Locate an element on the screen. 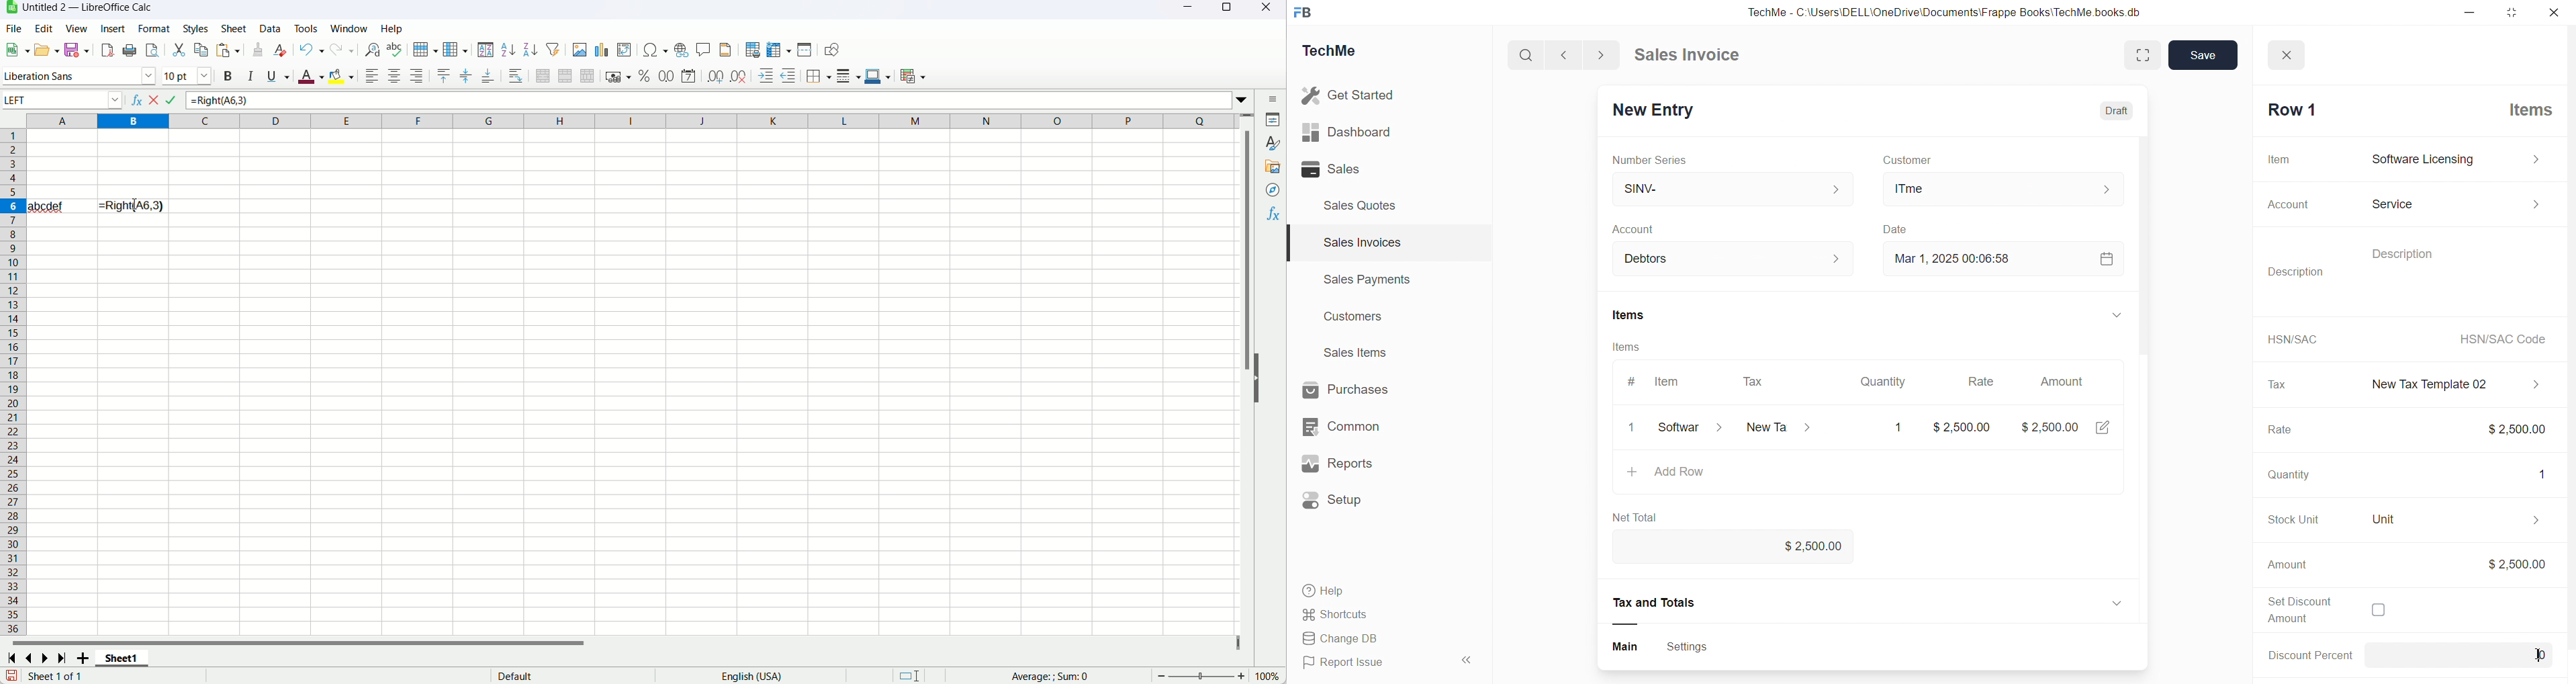  $2,500.00 is located at coordinates (2515, 564).